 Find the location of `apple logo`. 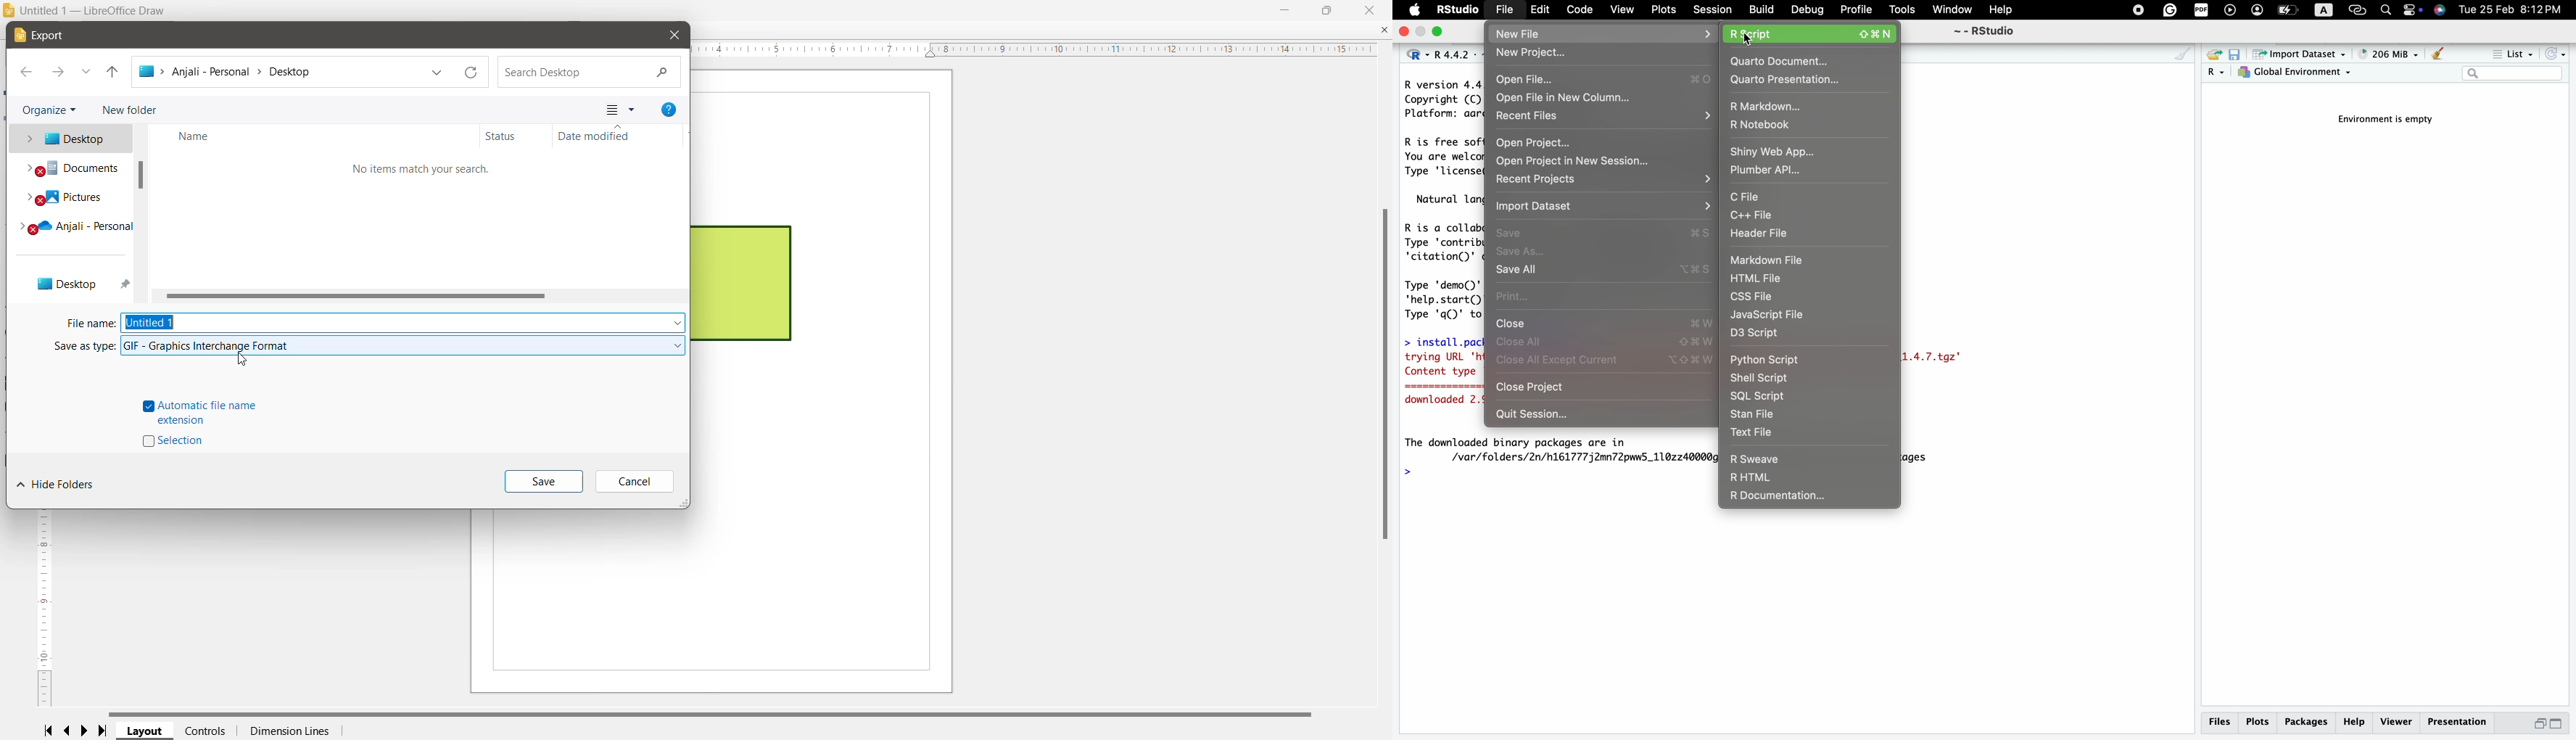

apple logo is located at coordinates (1412, 10).